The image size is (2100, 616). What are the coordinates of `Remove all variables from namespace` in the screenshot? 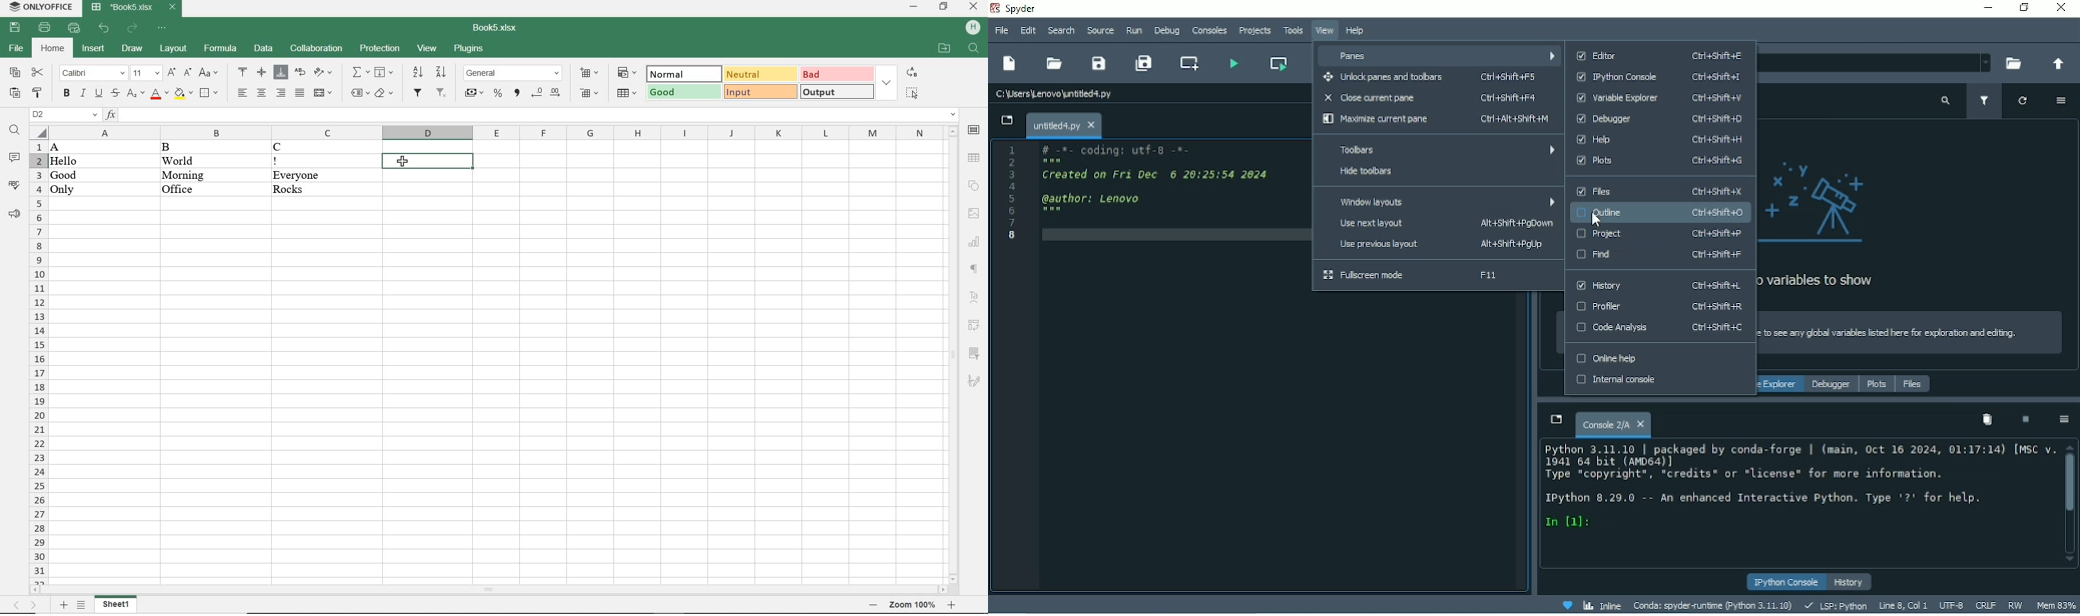 It's located at (1986, 419).